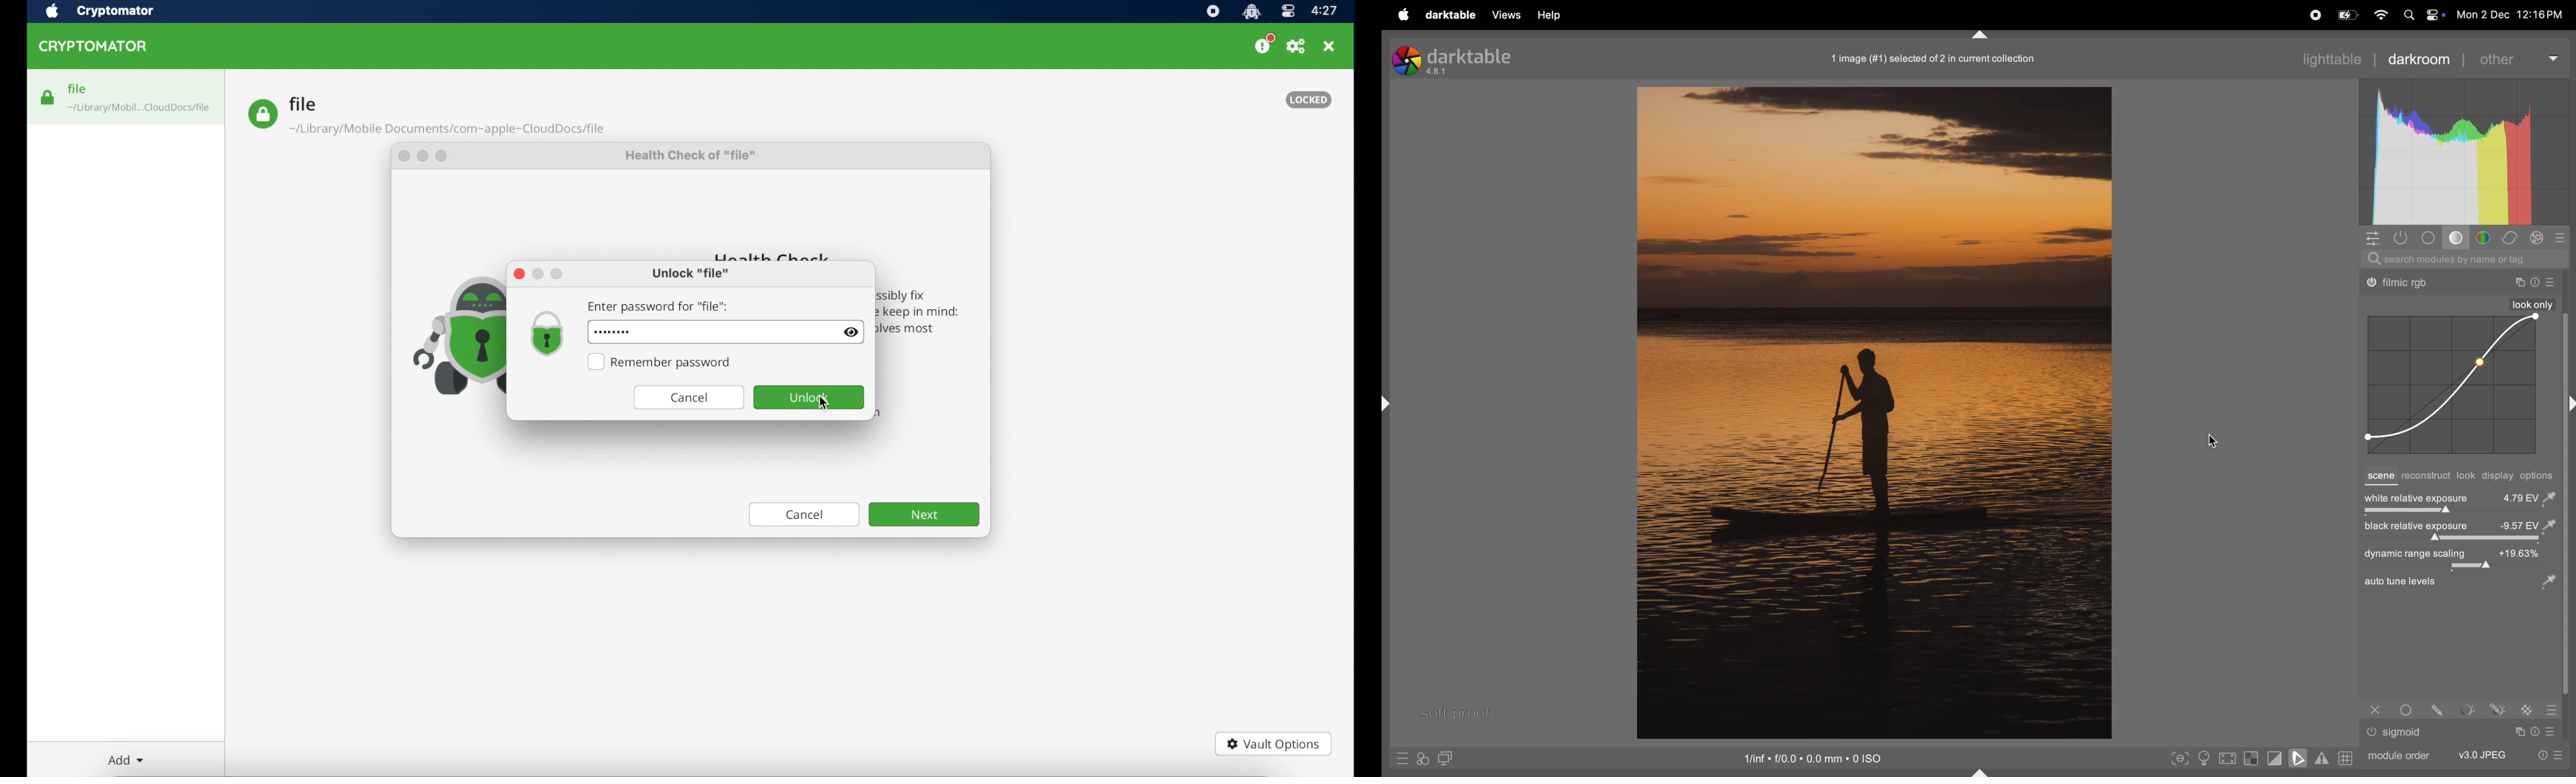 This screenshot has height=784, width=2576. I want to click on reconstruct, so click(2426, 477).